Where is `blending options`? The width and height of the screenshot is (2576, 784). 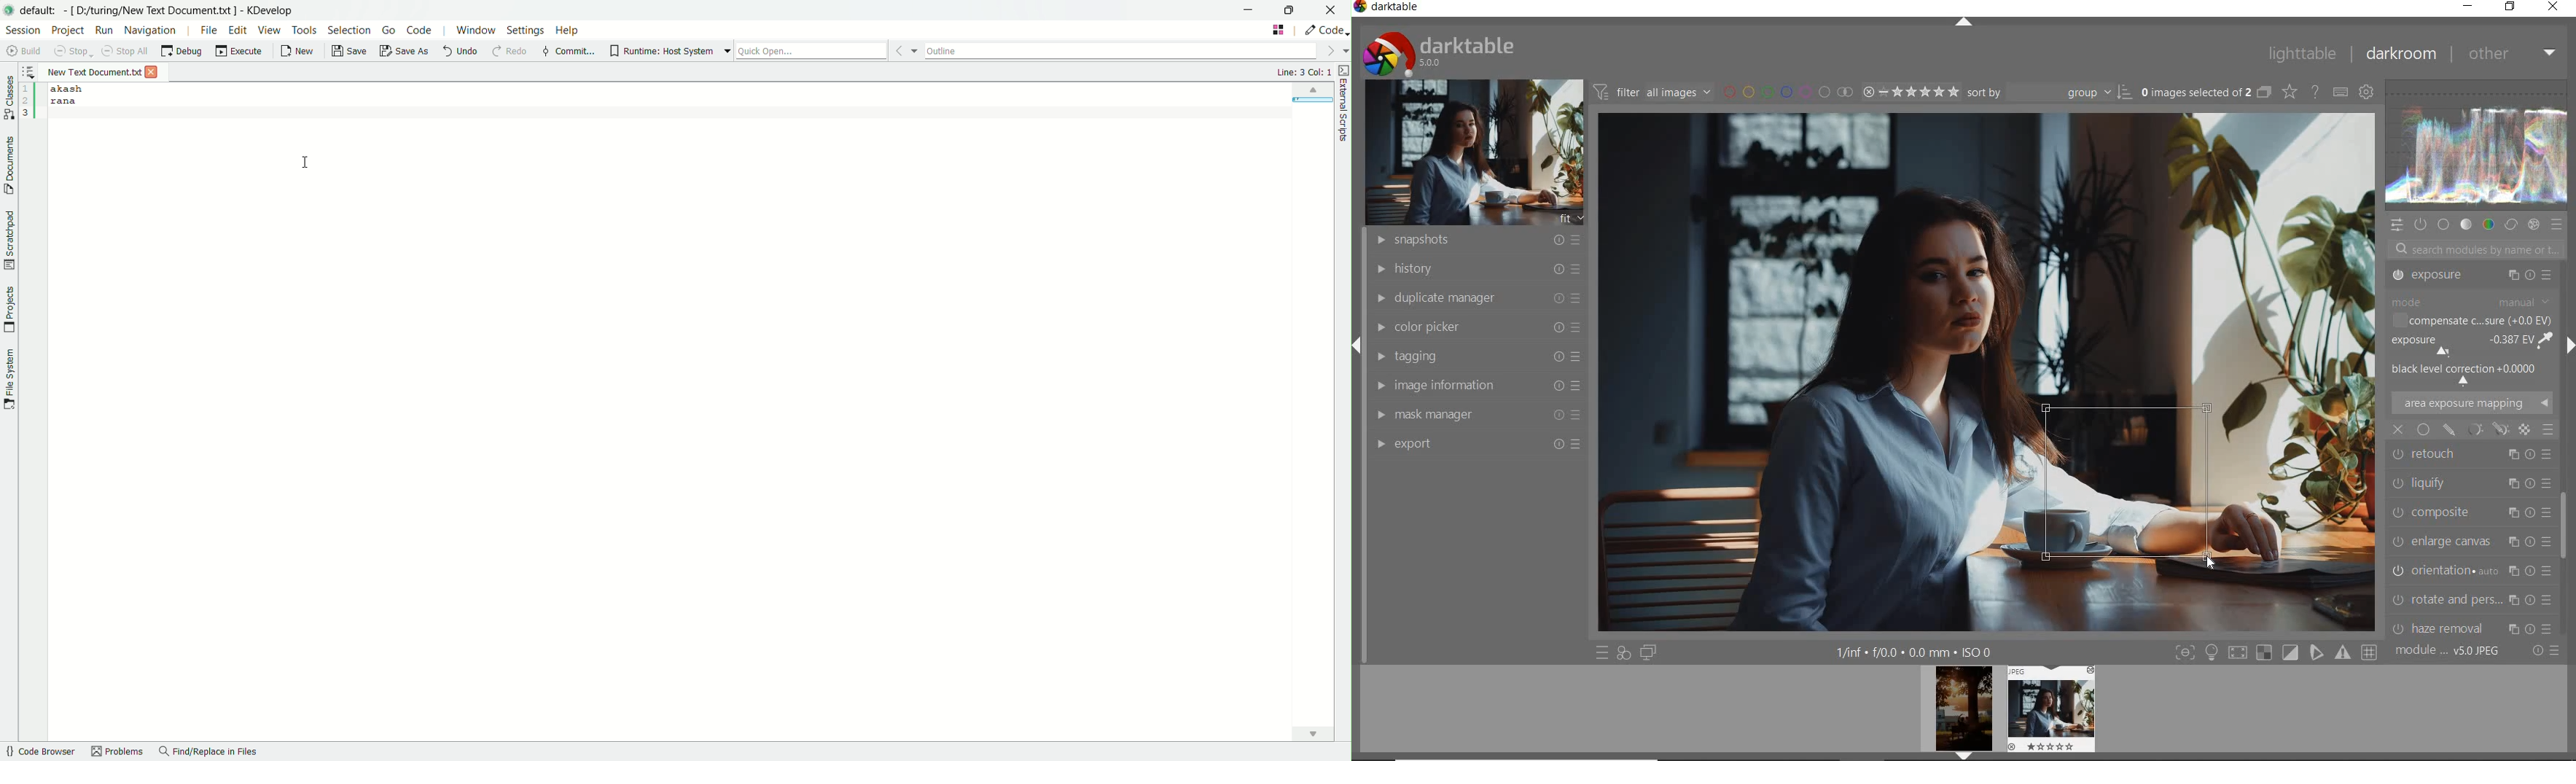
blending options is located at coordinates (2548, 430).